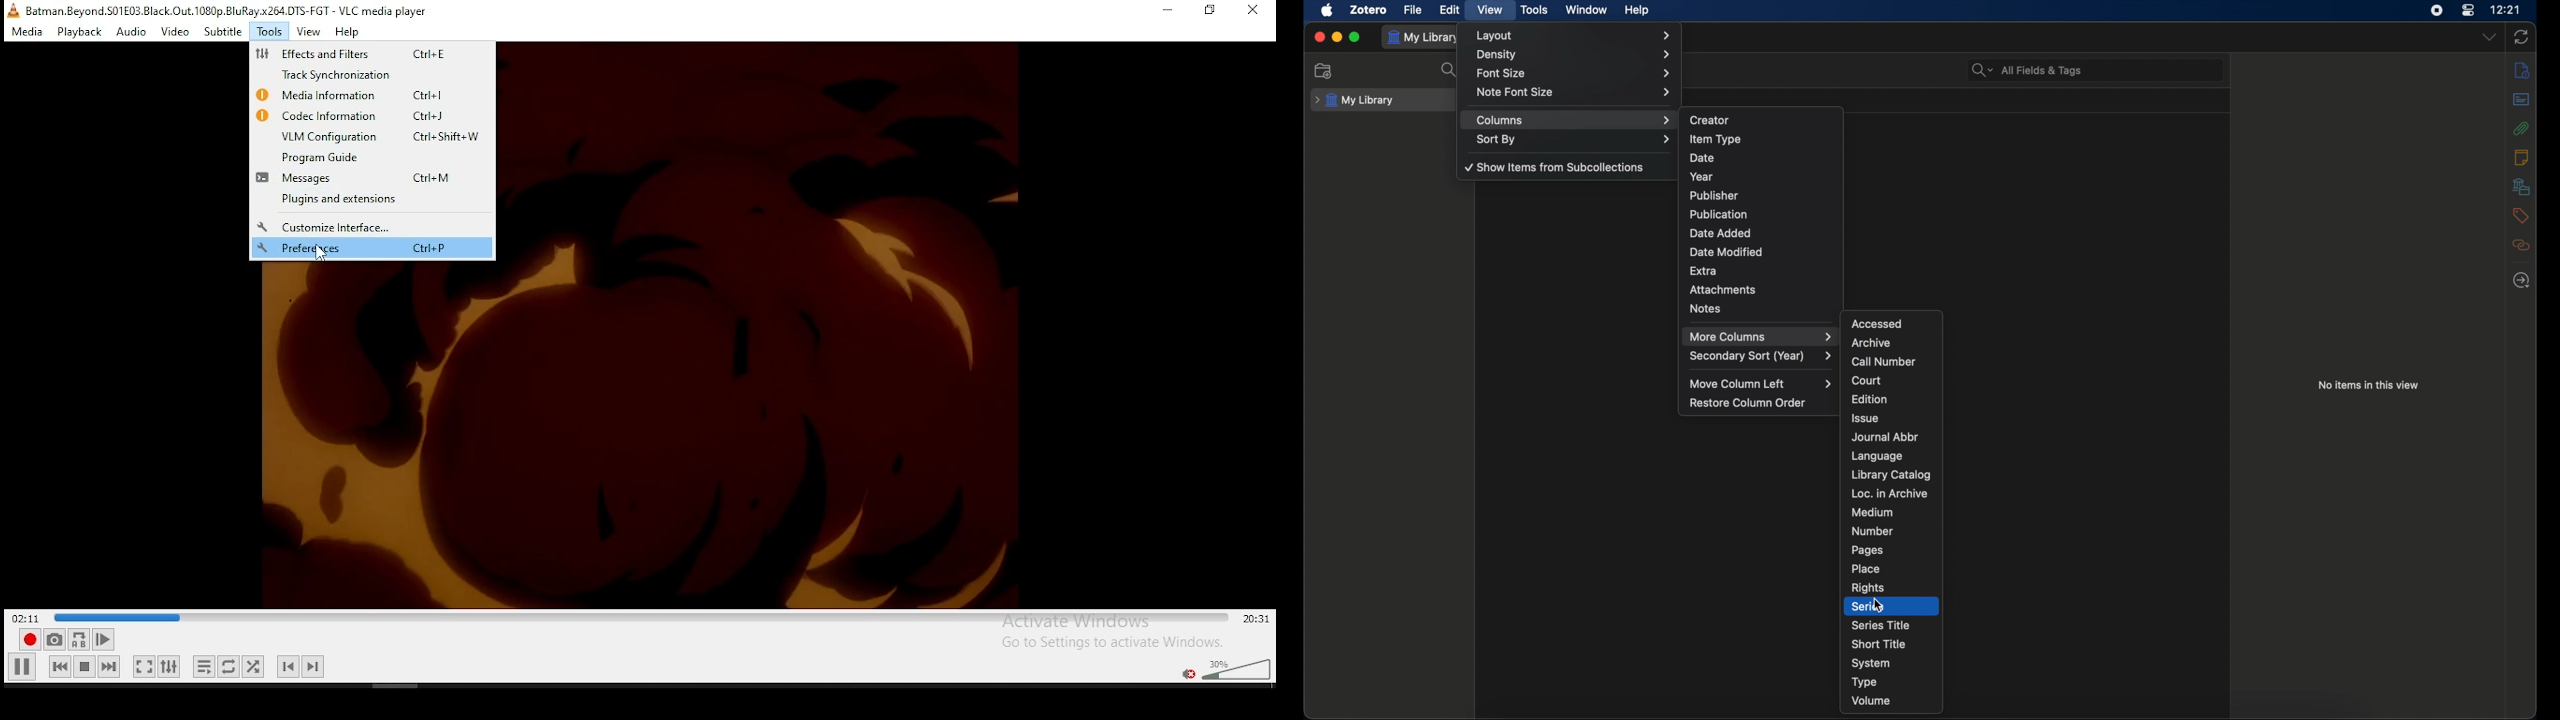  Describe the element at coordinates (349, 95) in the screenshot. I see `media information` at that location.